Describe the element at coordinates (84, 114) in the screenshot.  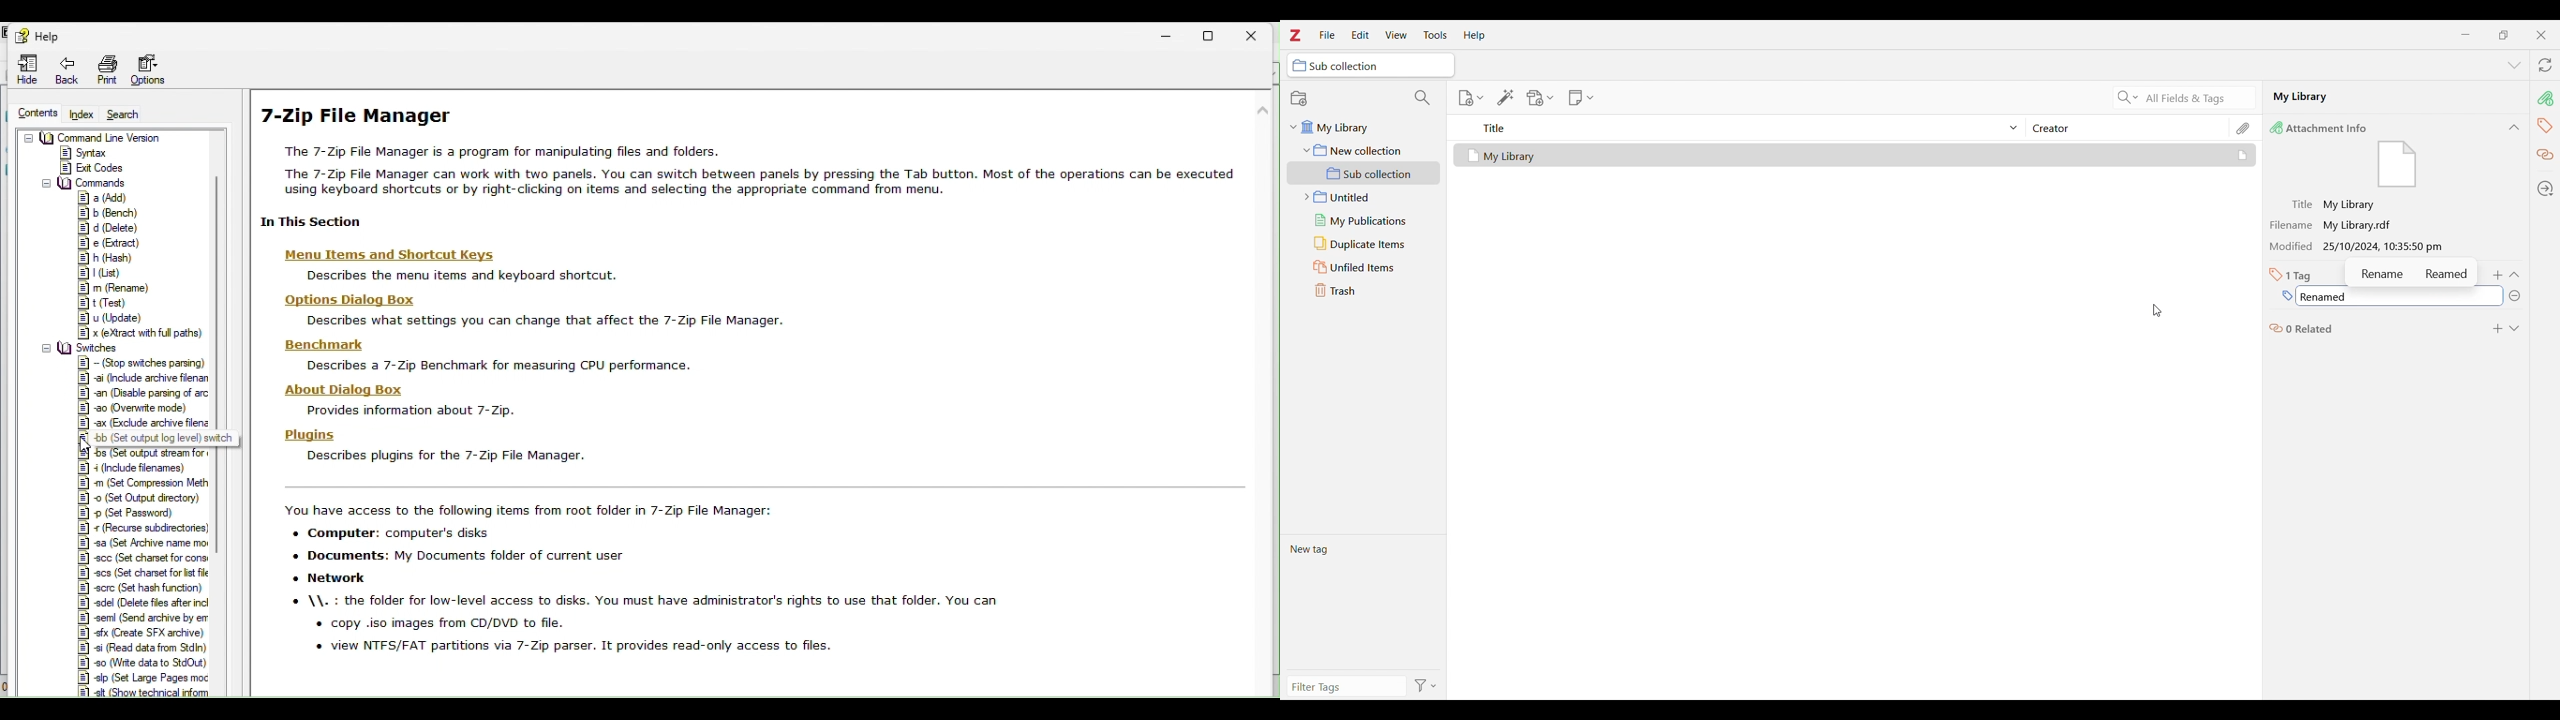
I see `index` at that location.